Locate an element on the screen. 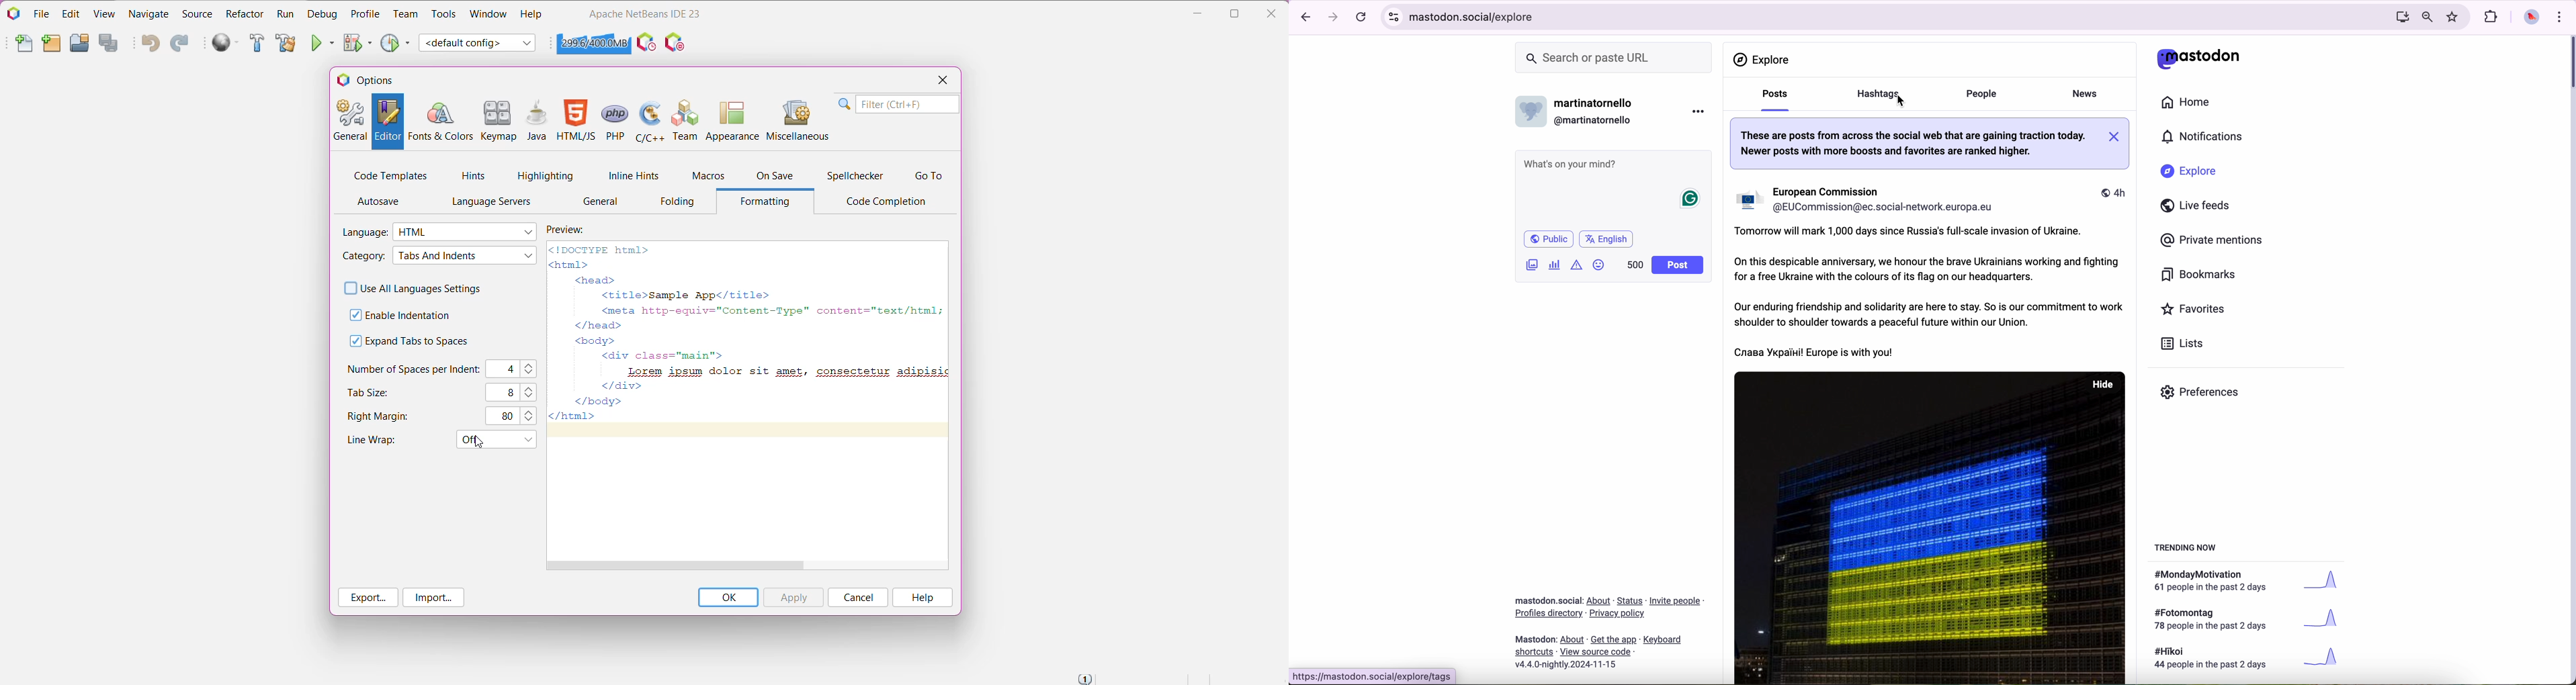  Tab Size is located at coordinates (370, 392).